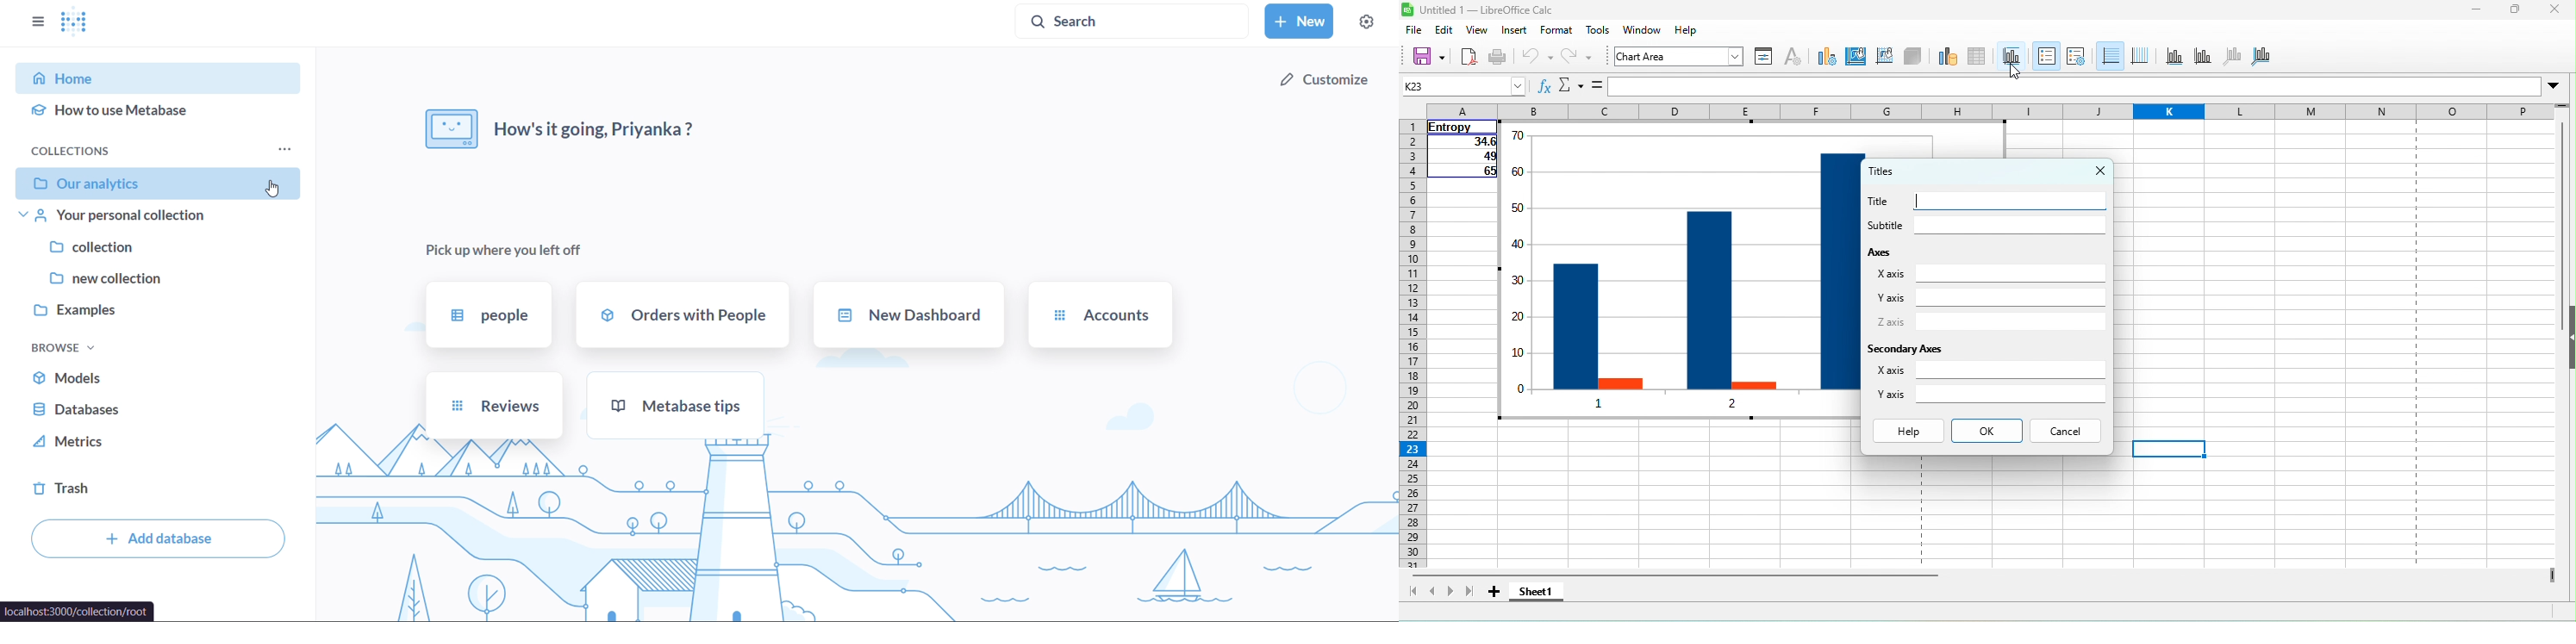 The height and width of the screenshot is (644, 2576). I want to click on column headings, so click(1990, 112).